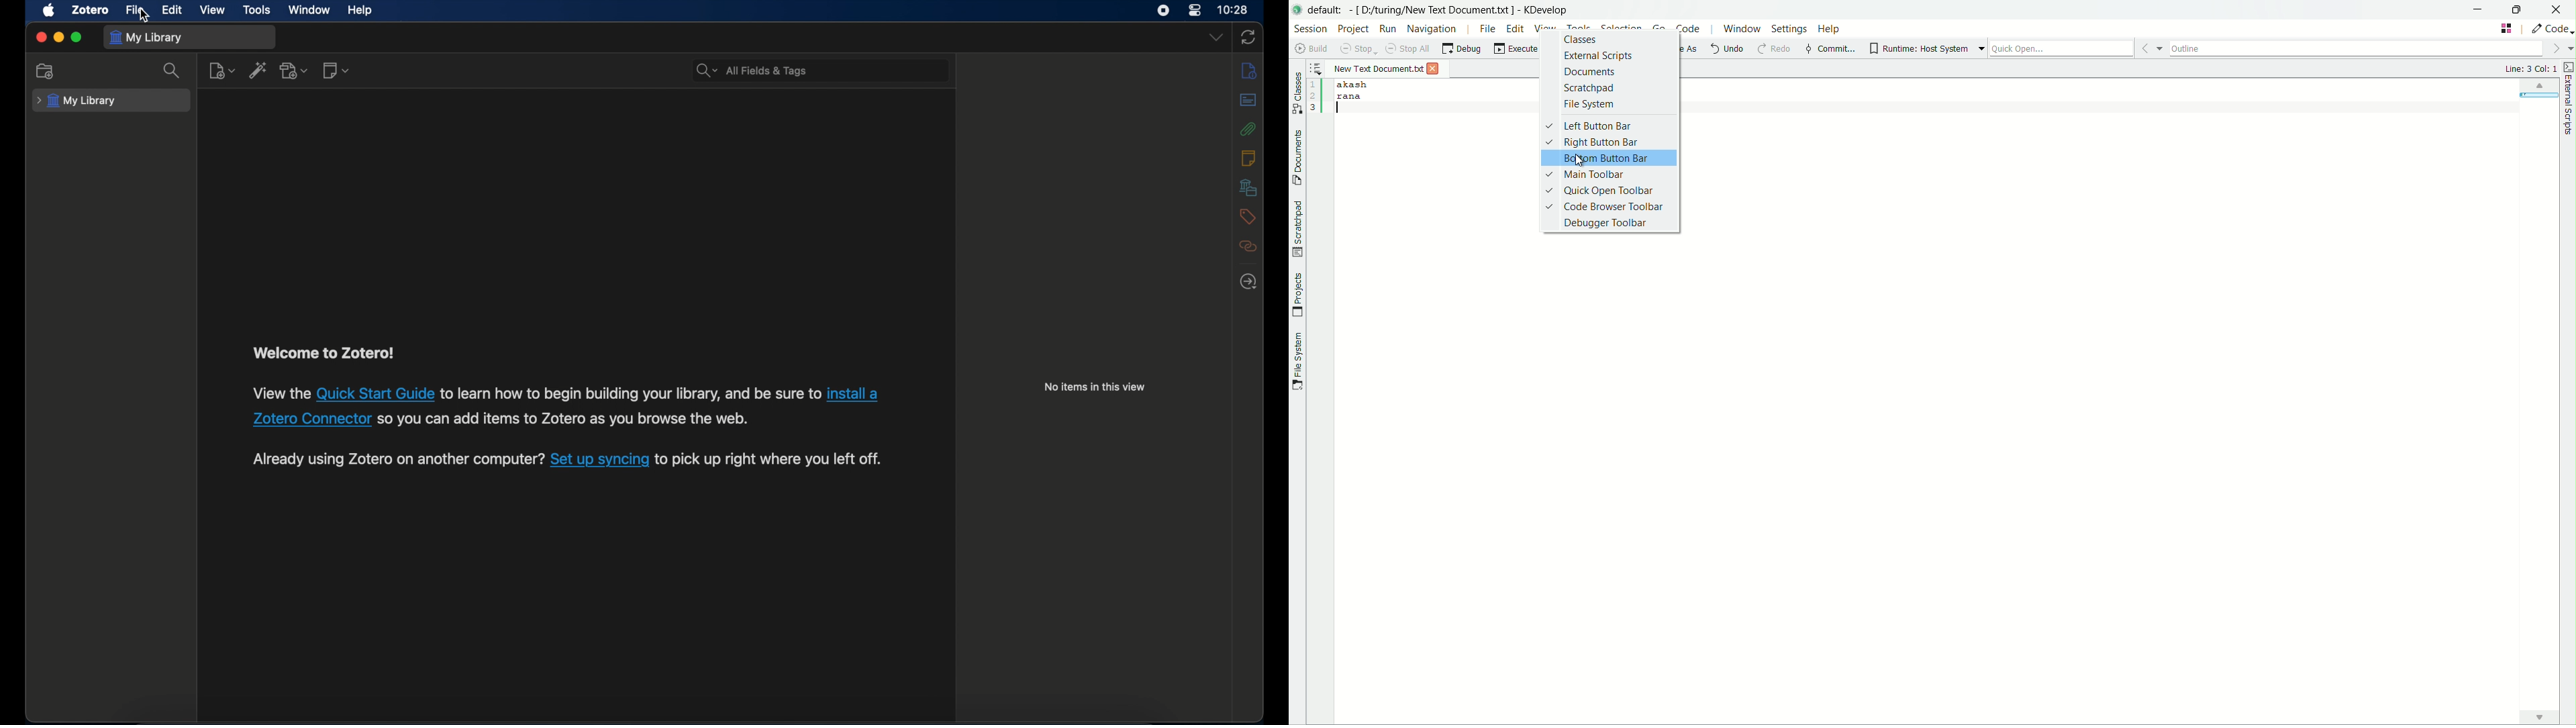 This screenshot has width=2576, height=728. I want to click on control center, so click(1195, 10).